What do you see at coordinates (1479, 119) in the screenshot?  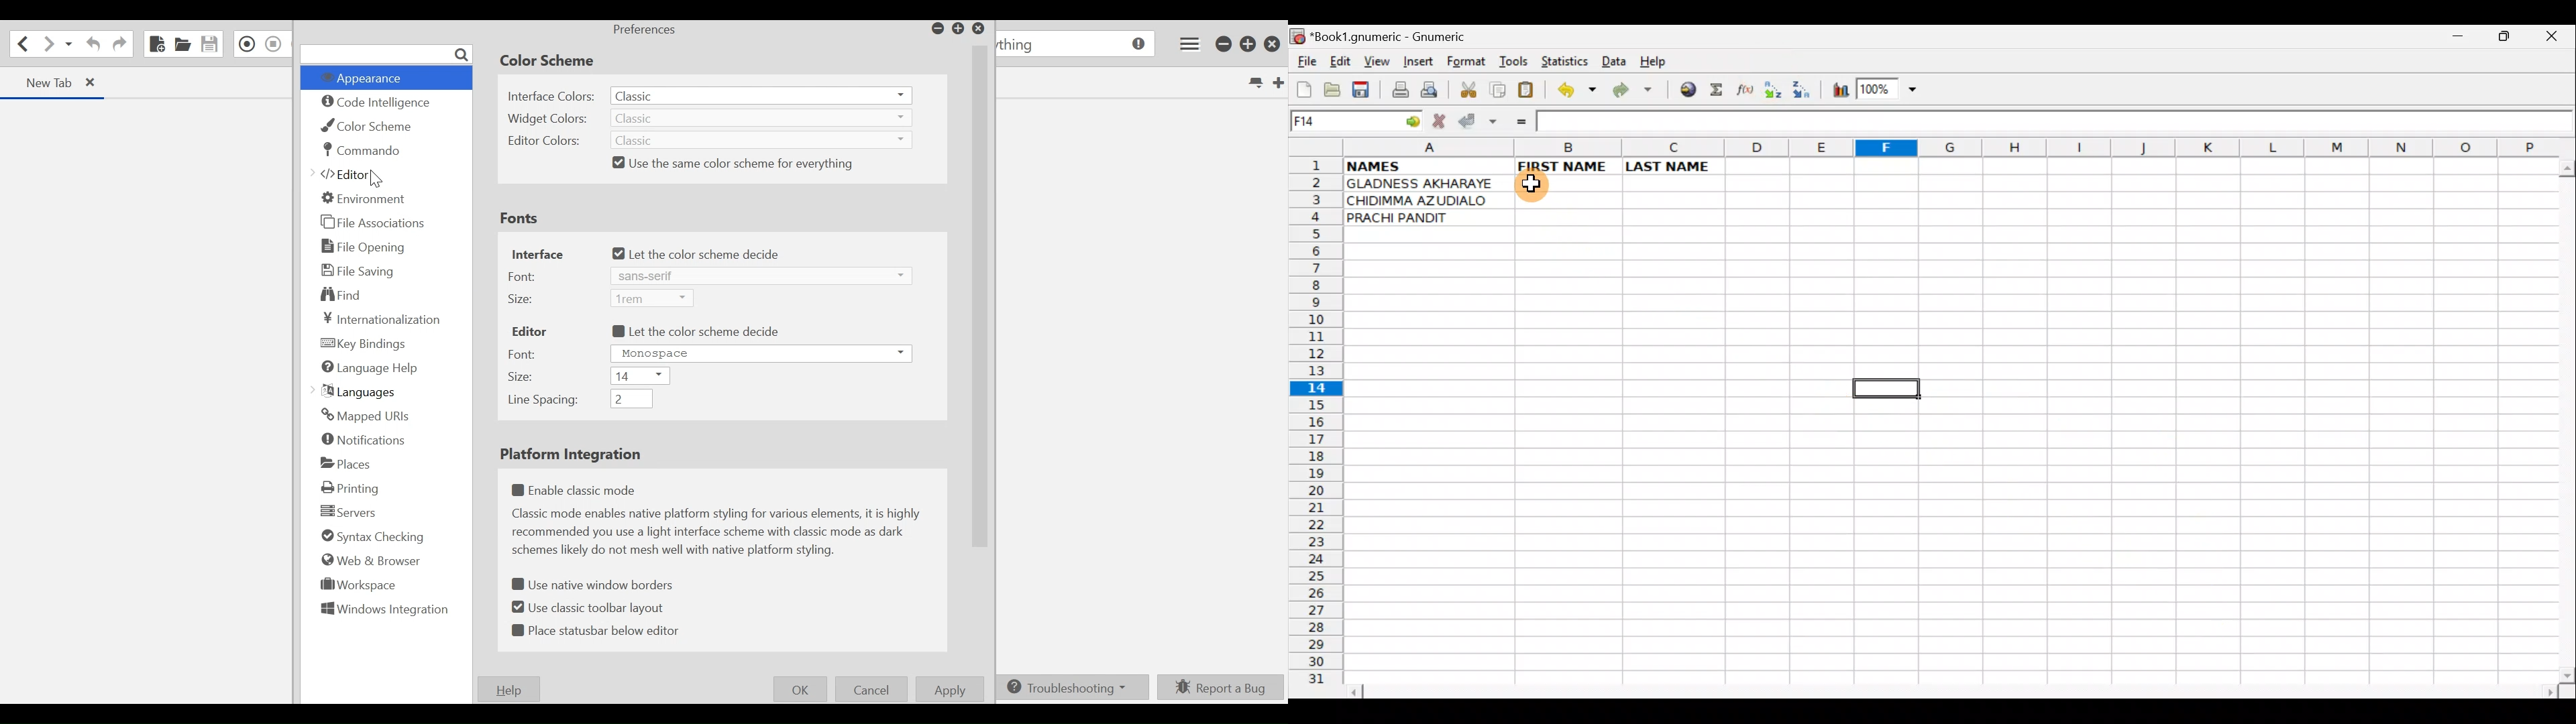 I see `Accept change` at bounding box center [1479, 119].